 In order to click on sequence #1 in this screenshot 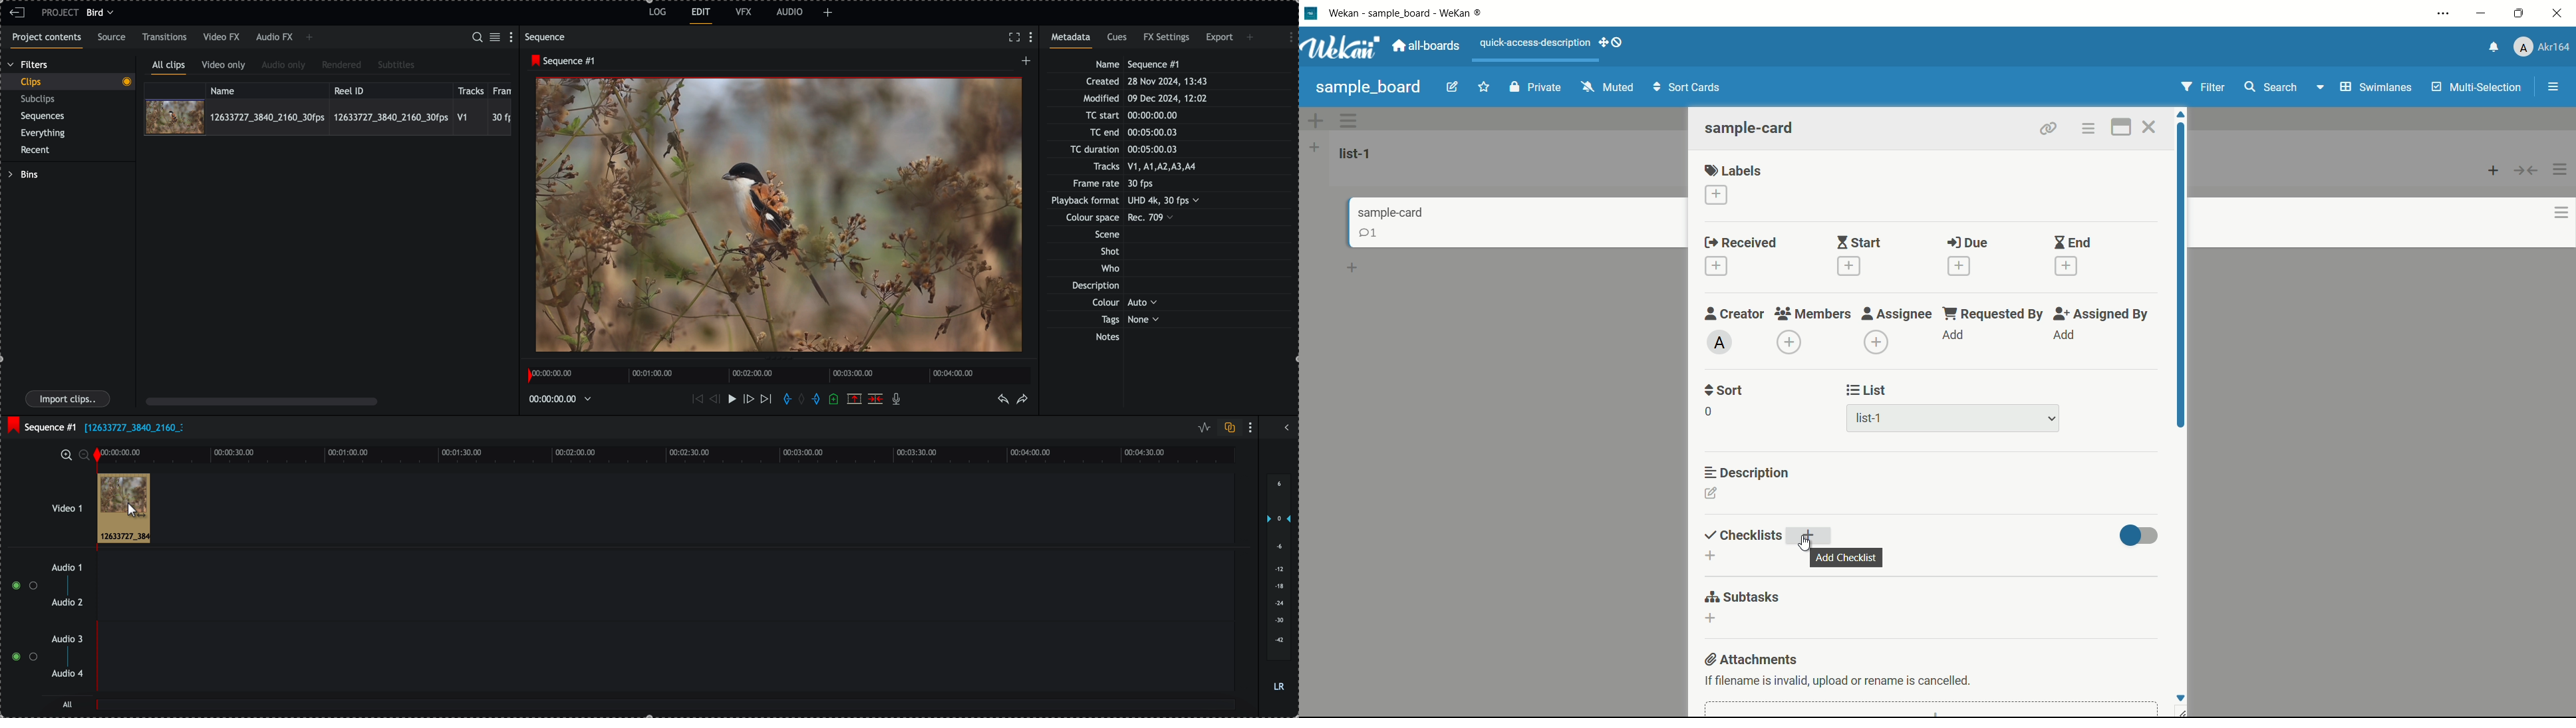, I will do `click(41, 425)`.